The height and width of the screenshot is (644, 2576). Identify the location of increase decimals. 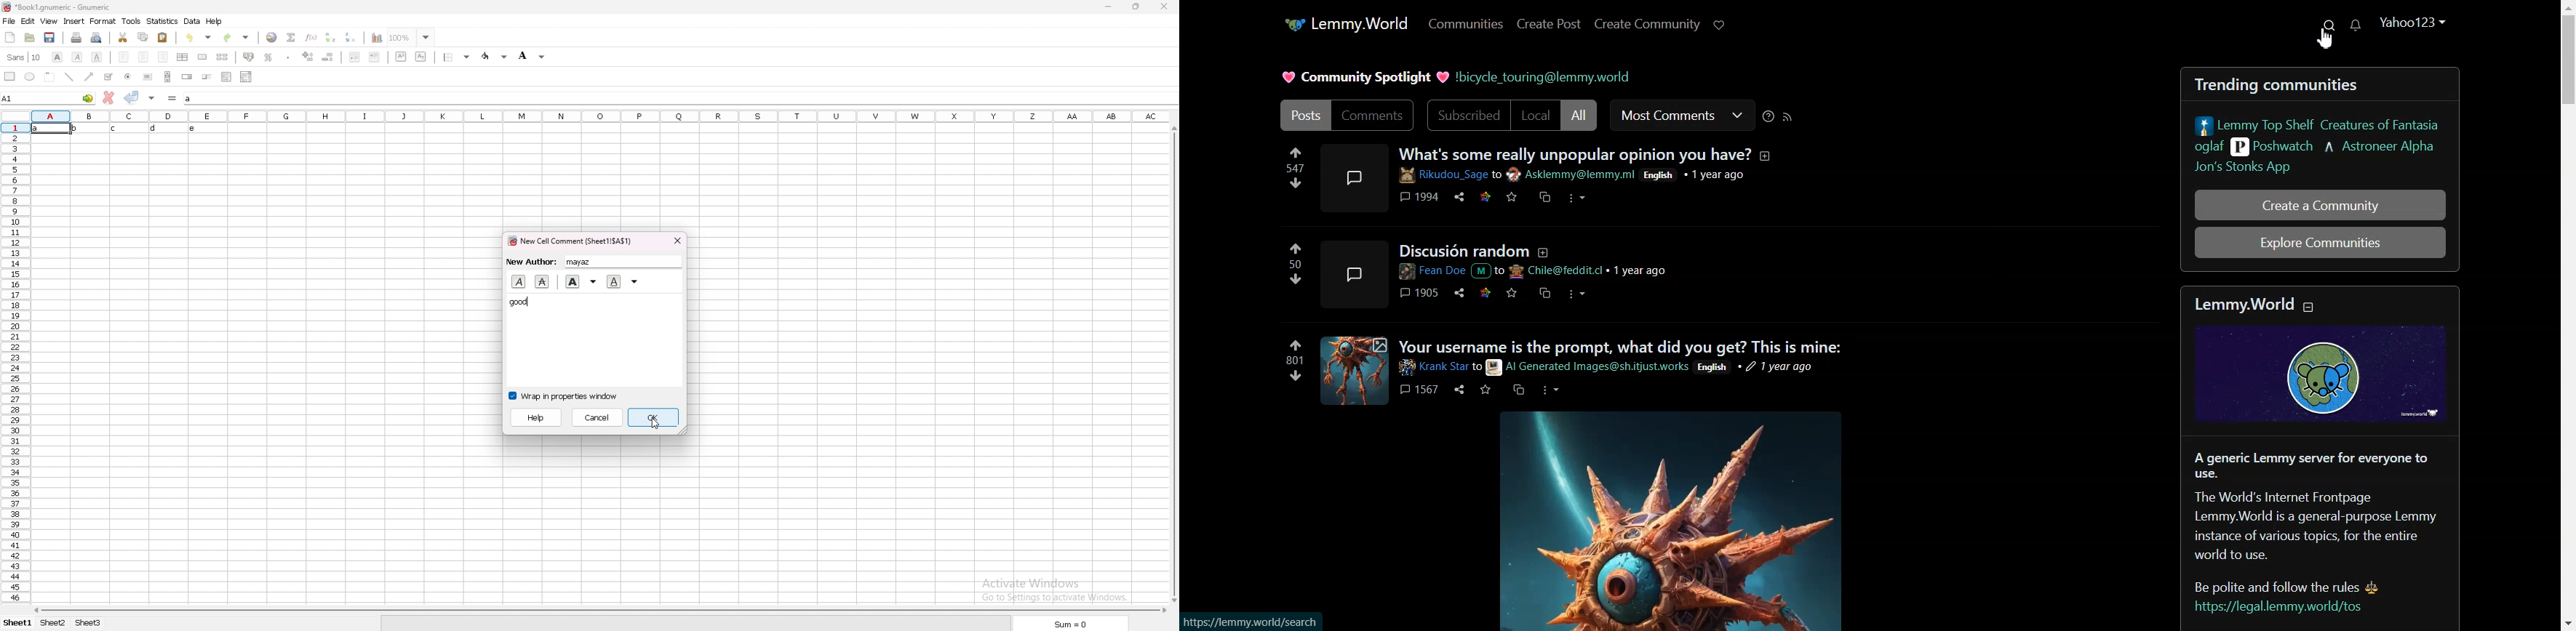
(308, 56).